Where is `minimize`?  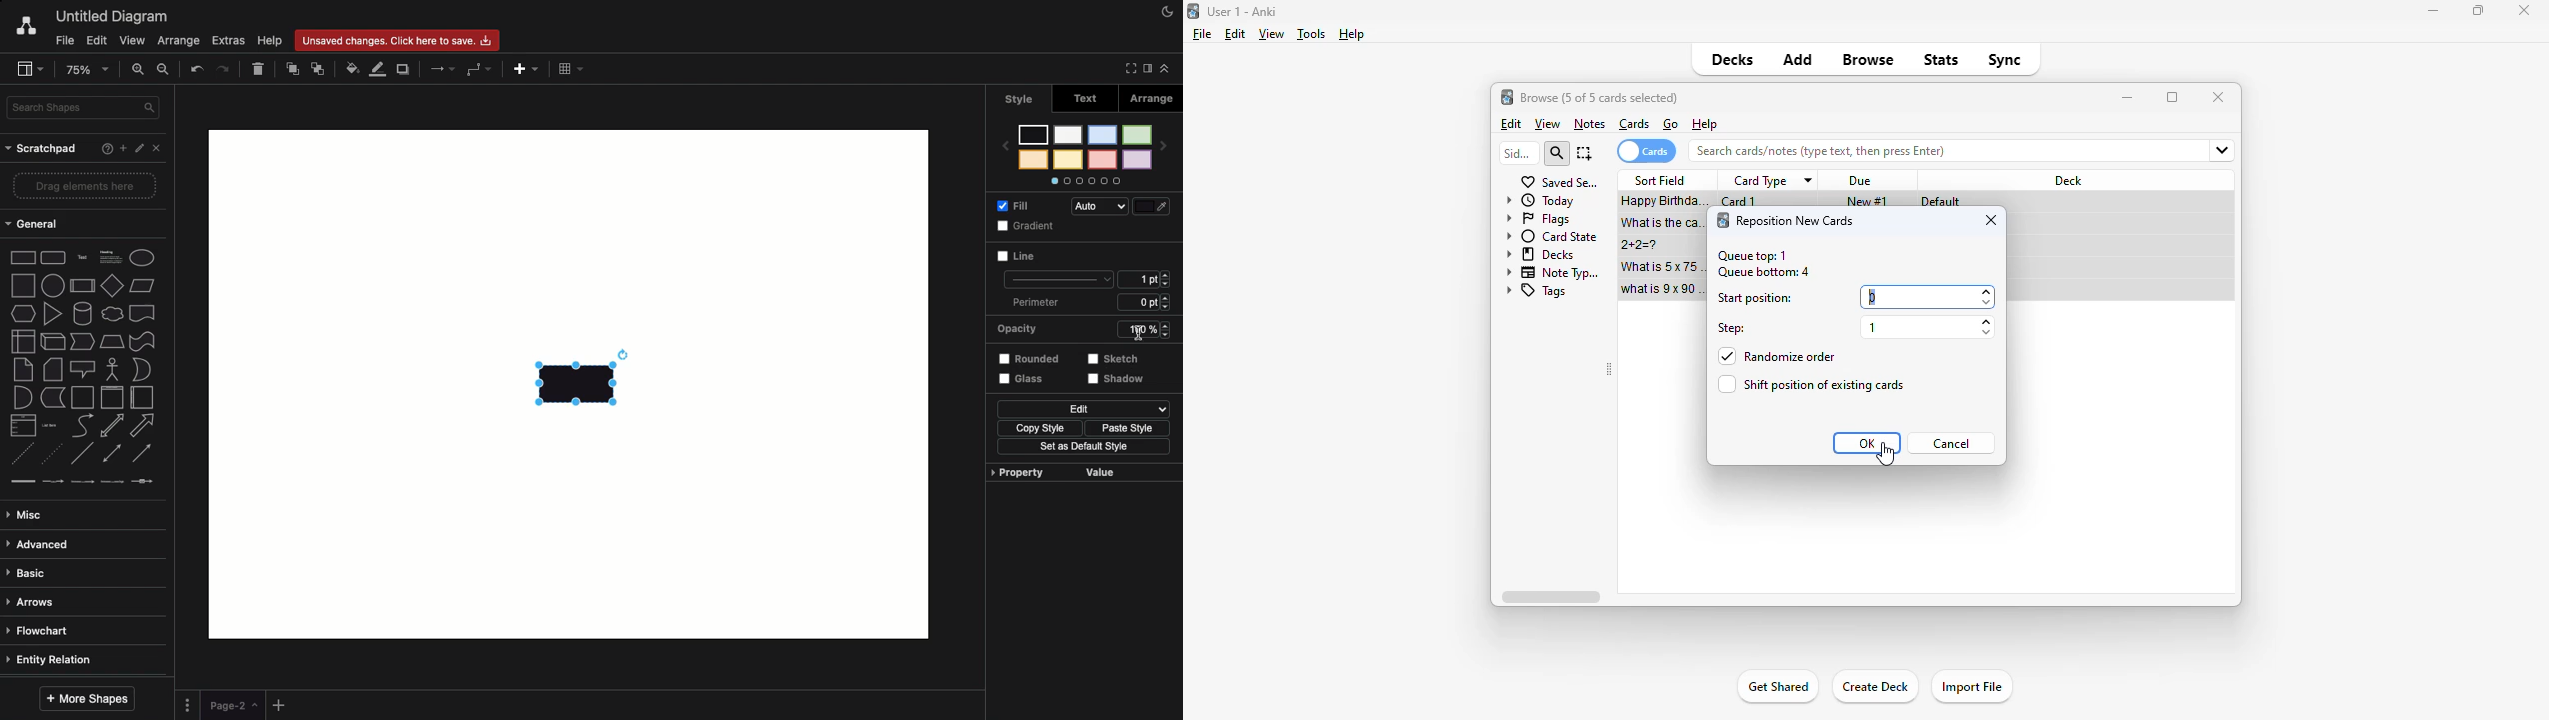
minimize is located at coordinates (2432, 11).